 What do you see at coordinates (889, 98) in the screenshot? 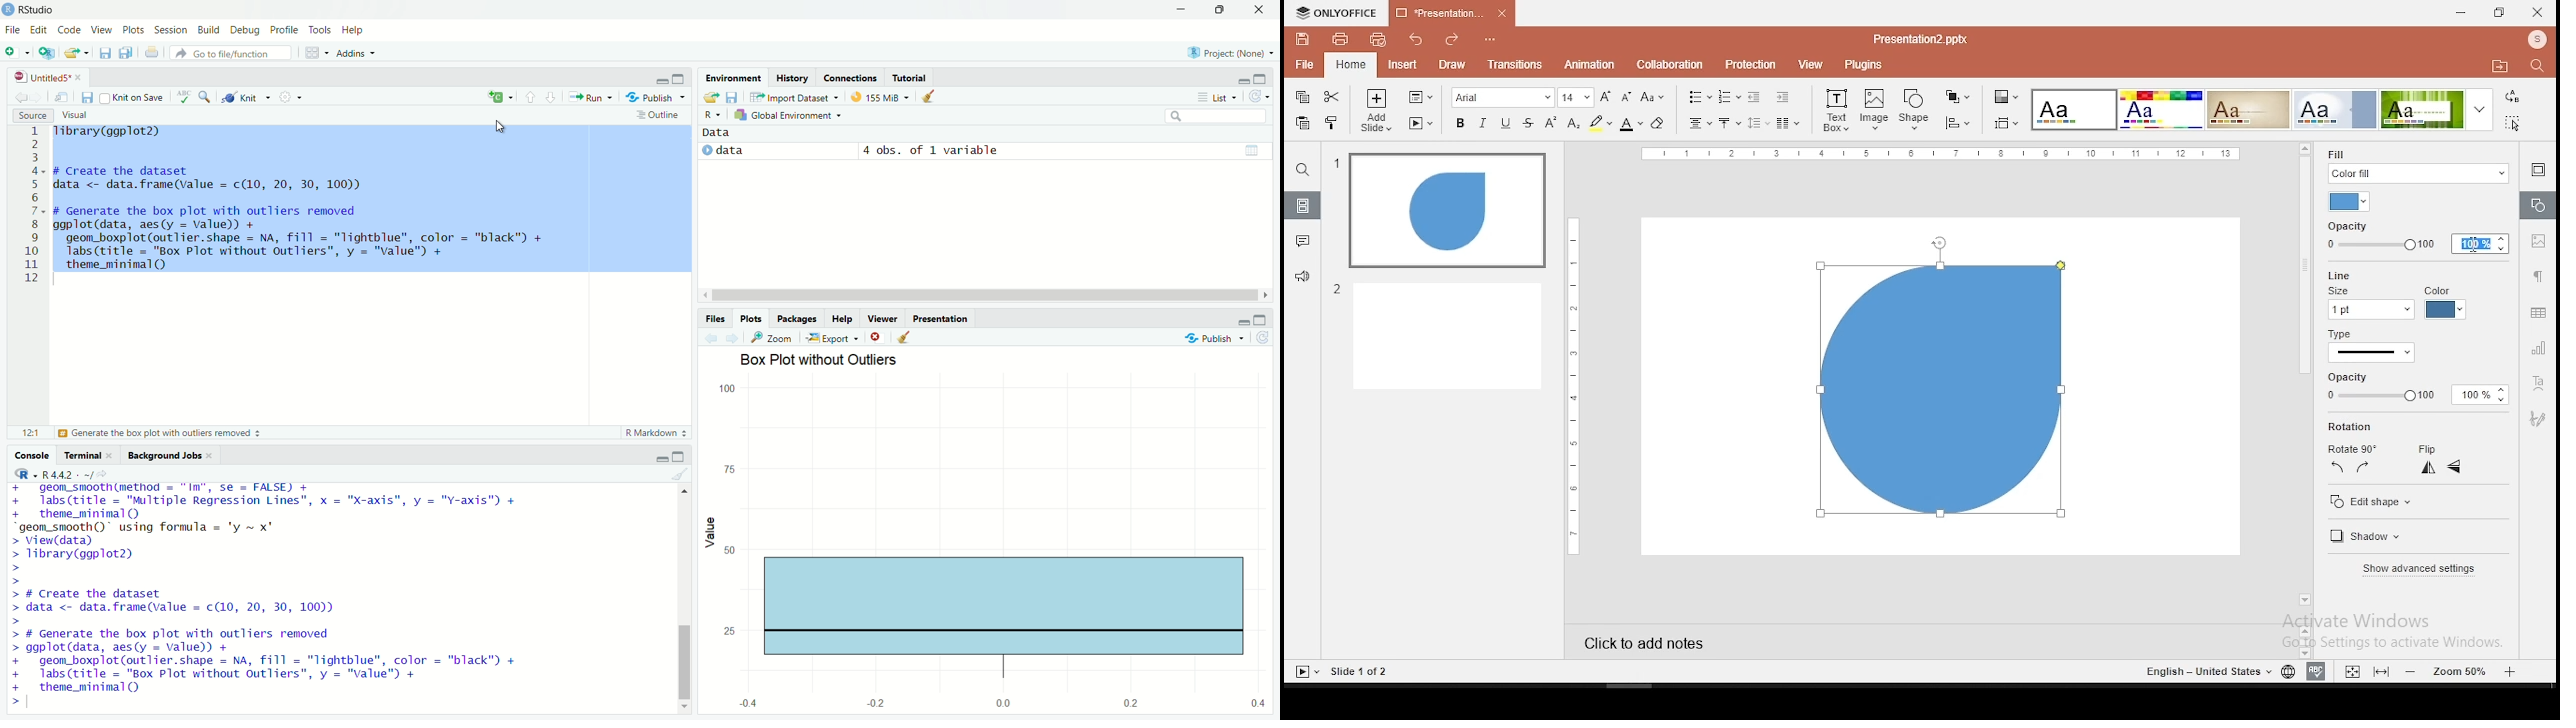
I see `112 MiB ~` at bounding box center [889, 98].